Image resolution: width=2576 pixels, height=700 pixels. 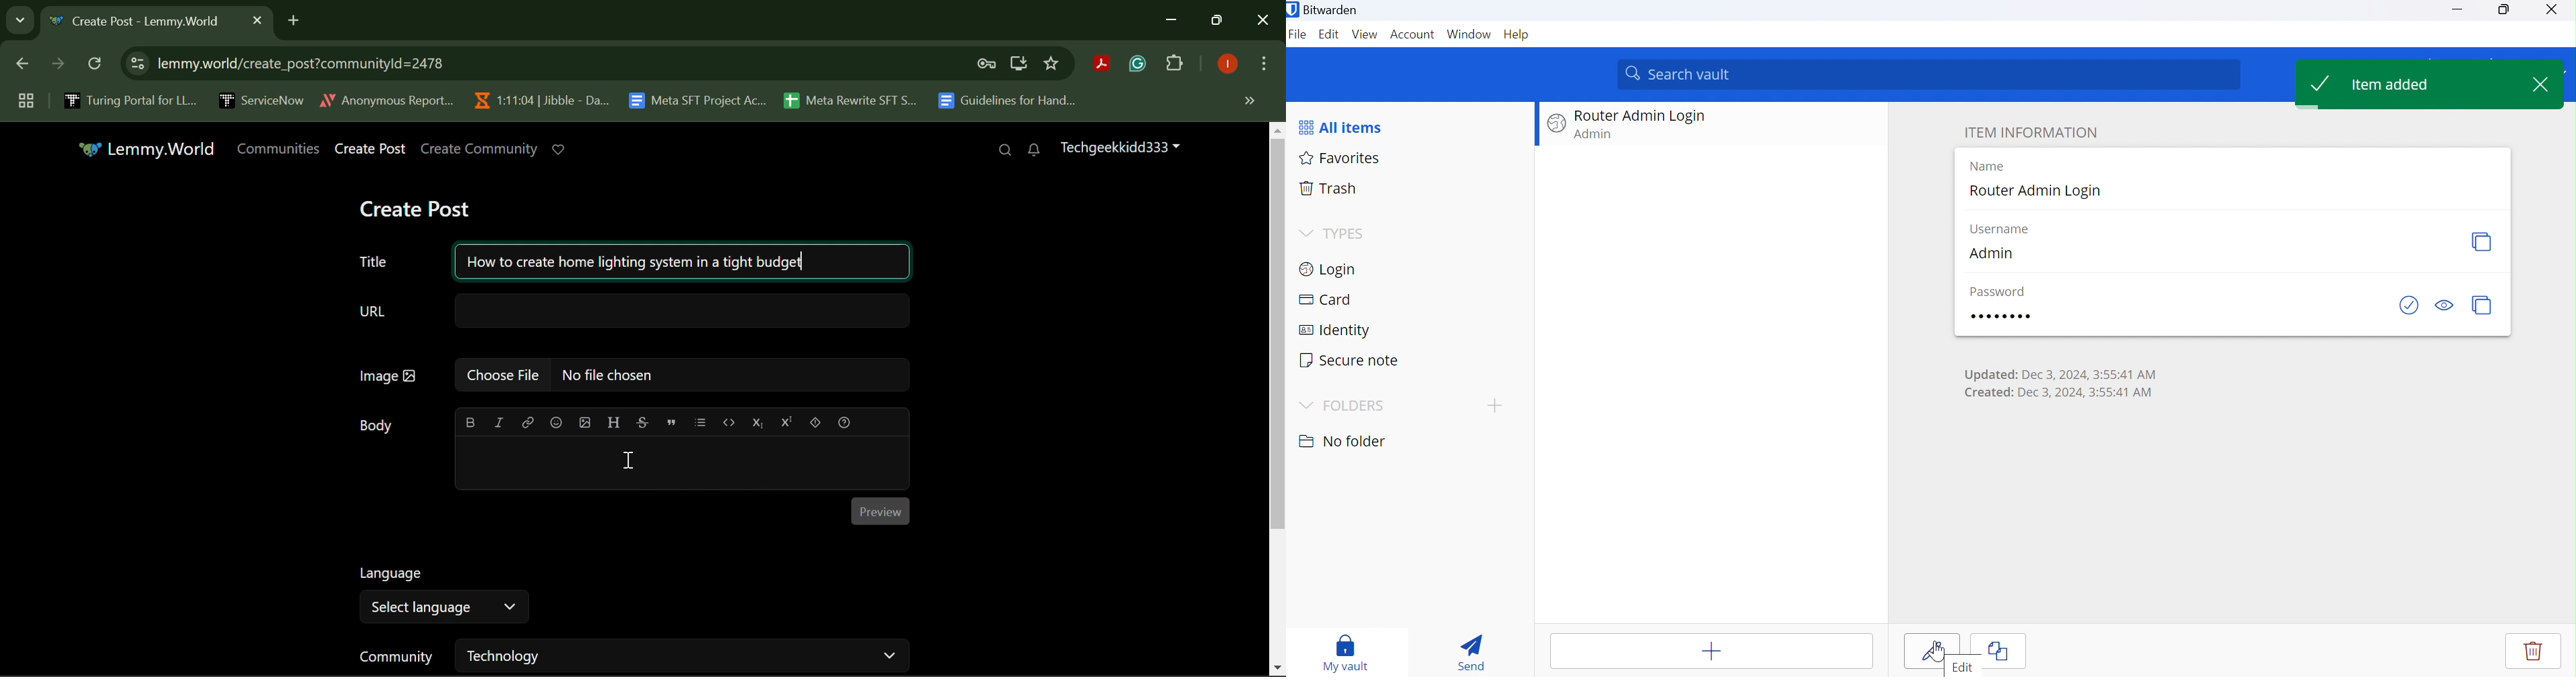 I want to click on Guidelines for Handling, so click(x=1009, y=101).